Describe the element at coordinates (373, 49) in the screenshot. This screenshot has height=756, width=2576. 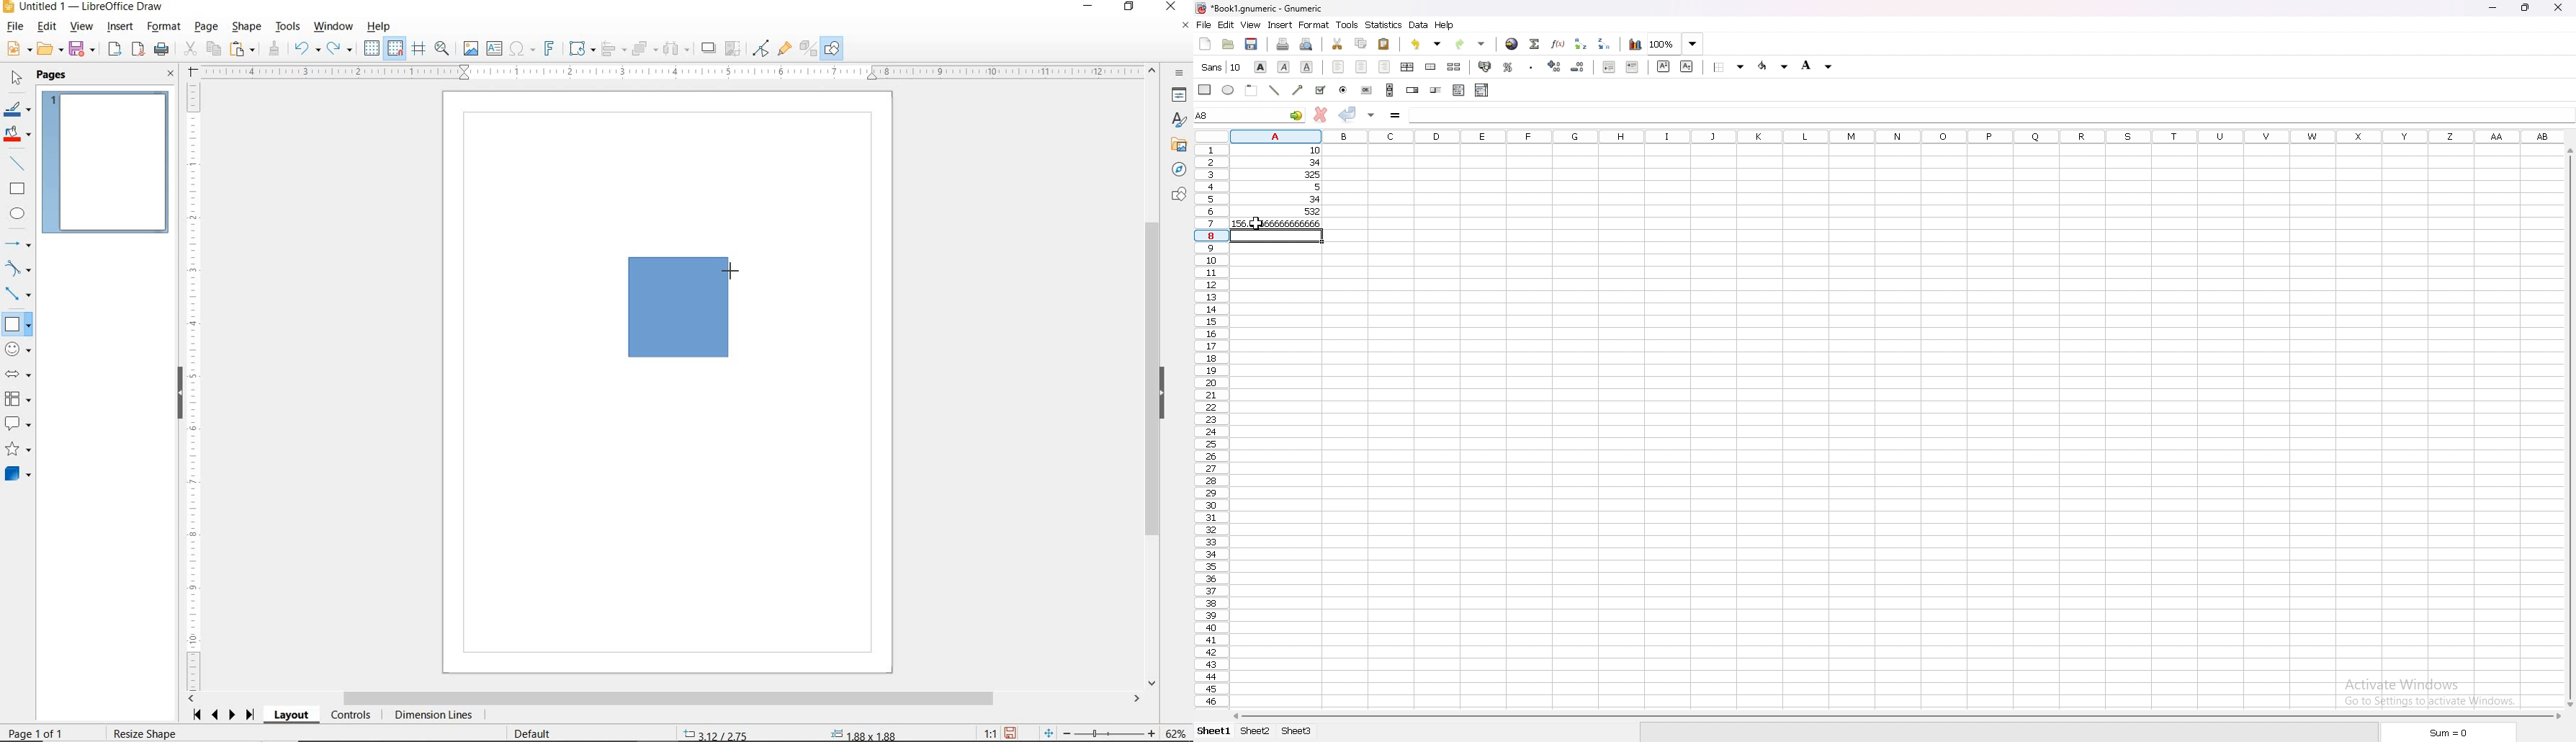
I see `DISPLAY GRID` at that location.